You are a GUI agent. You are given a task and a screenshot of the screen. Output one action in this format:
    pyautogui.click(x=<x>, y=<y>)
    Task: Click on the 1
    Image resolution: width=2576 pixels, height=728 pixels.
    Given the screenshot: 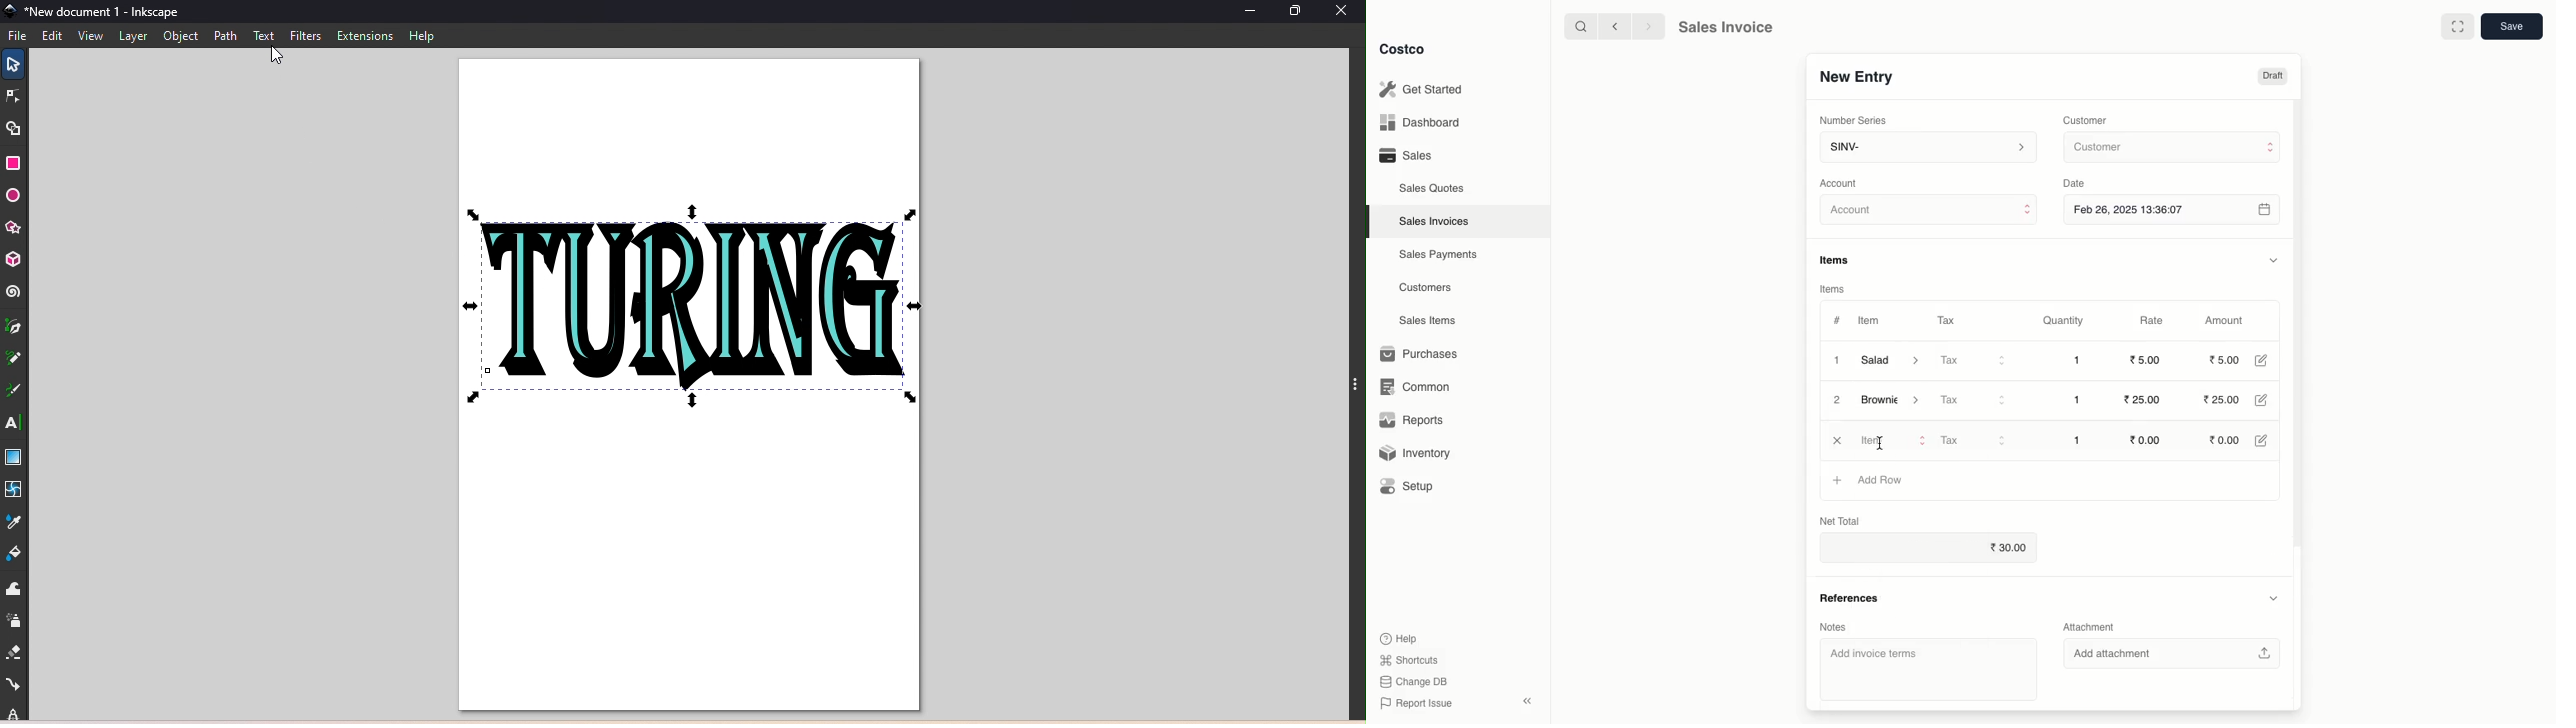 What is the action you would take?
    pyautogui.click(x=1835, y=360)
    